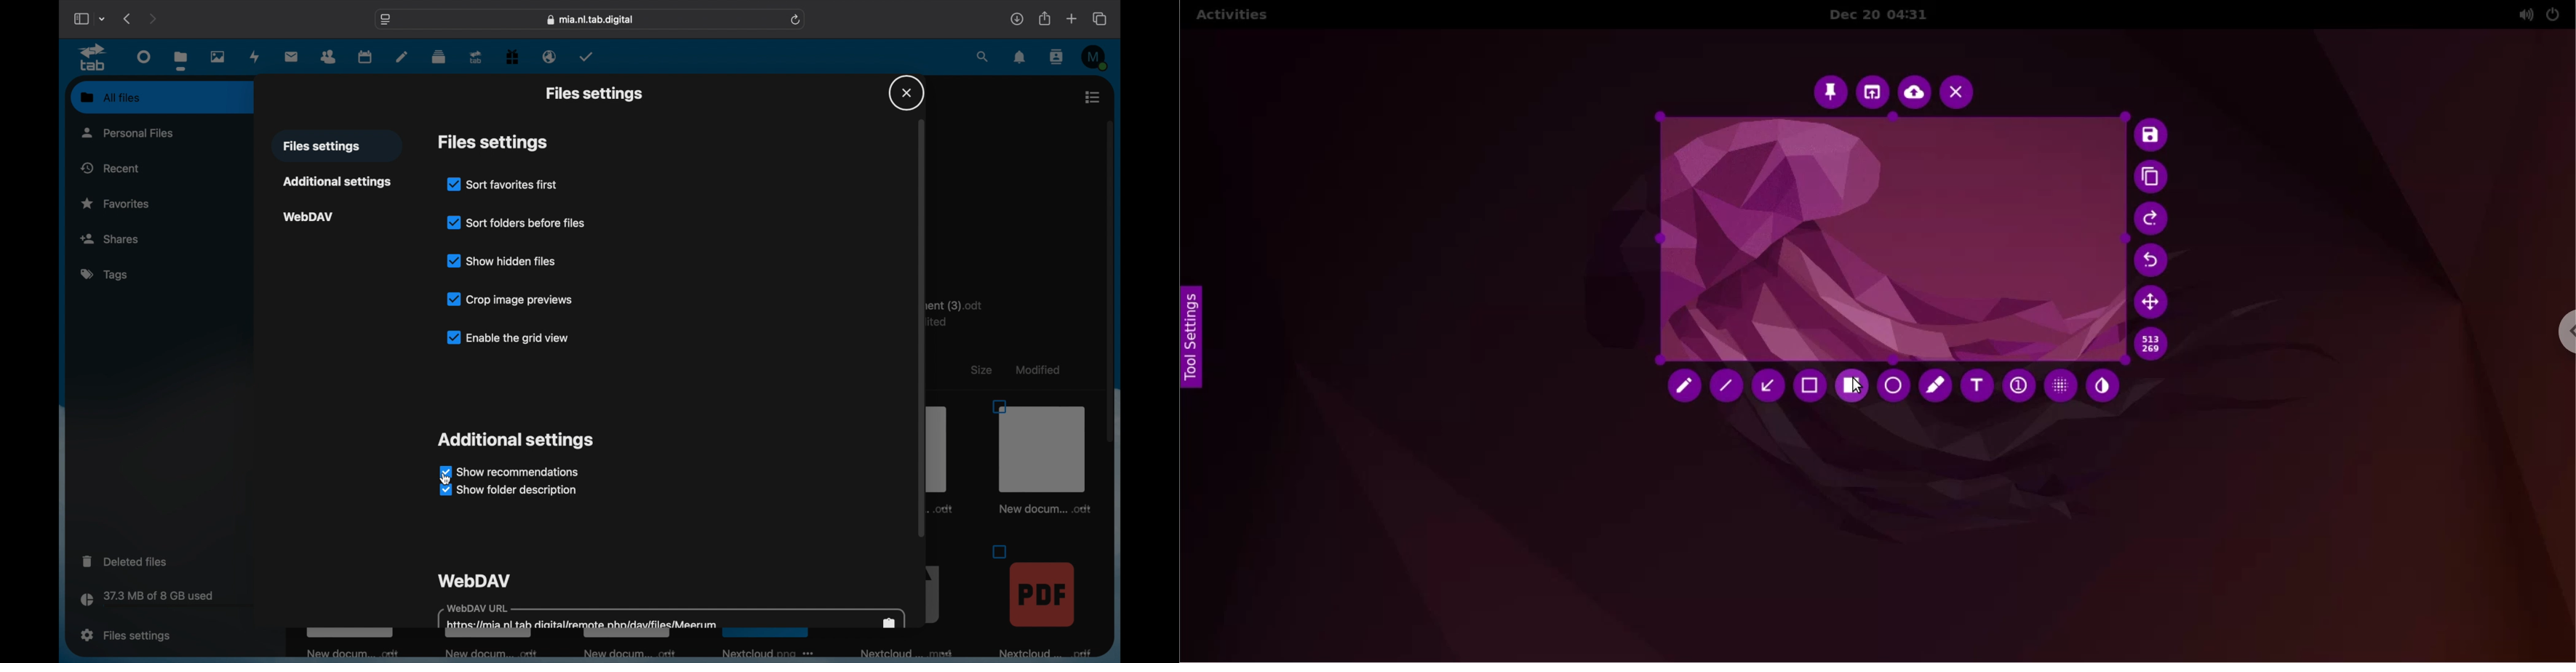 Image resolution: width=2576 pixels, height=672 pixels. Describe the element at coordinates (1893, 386) in the screenshot. I see `circle tool` at that location.